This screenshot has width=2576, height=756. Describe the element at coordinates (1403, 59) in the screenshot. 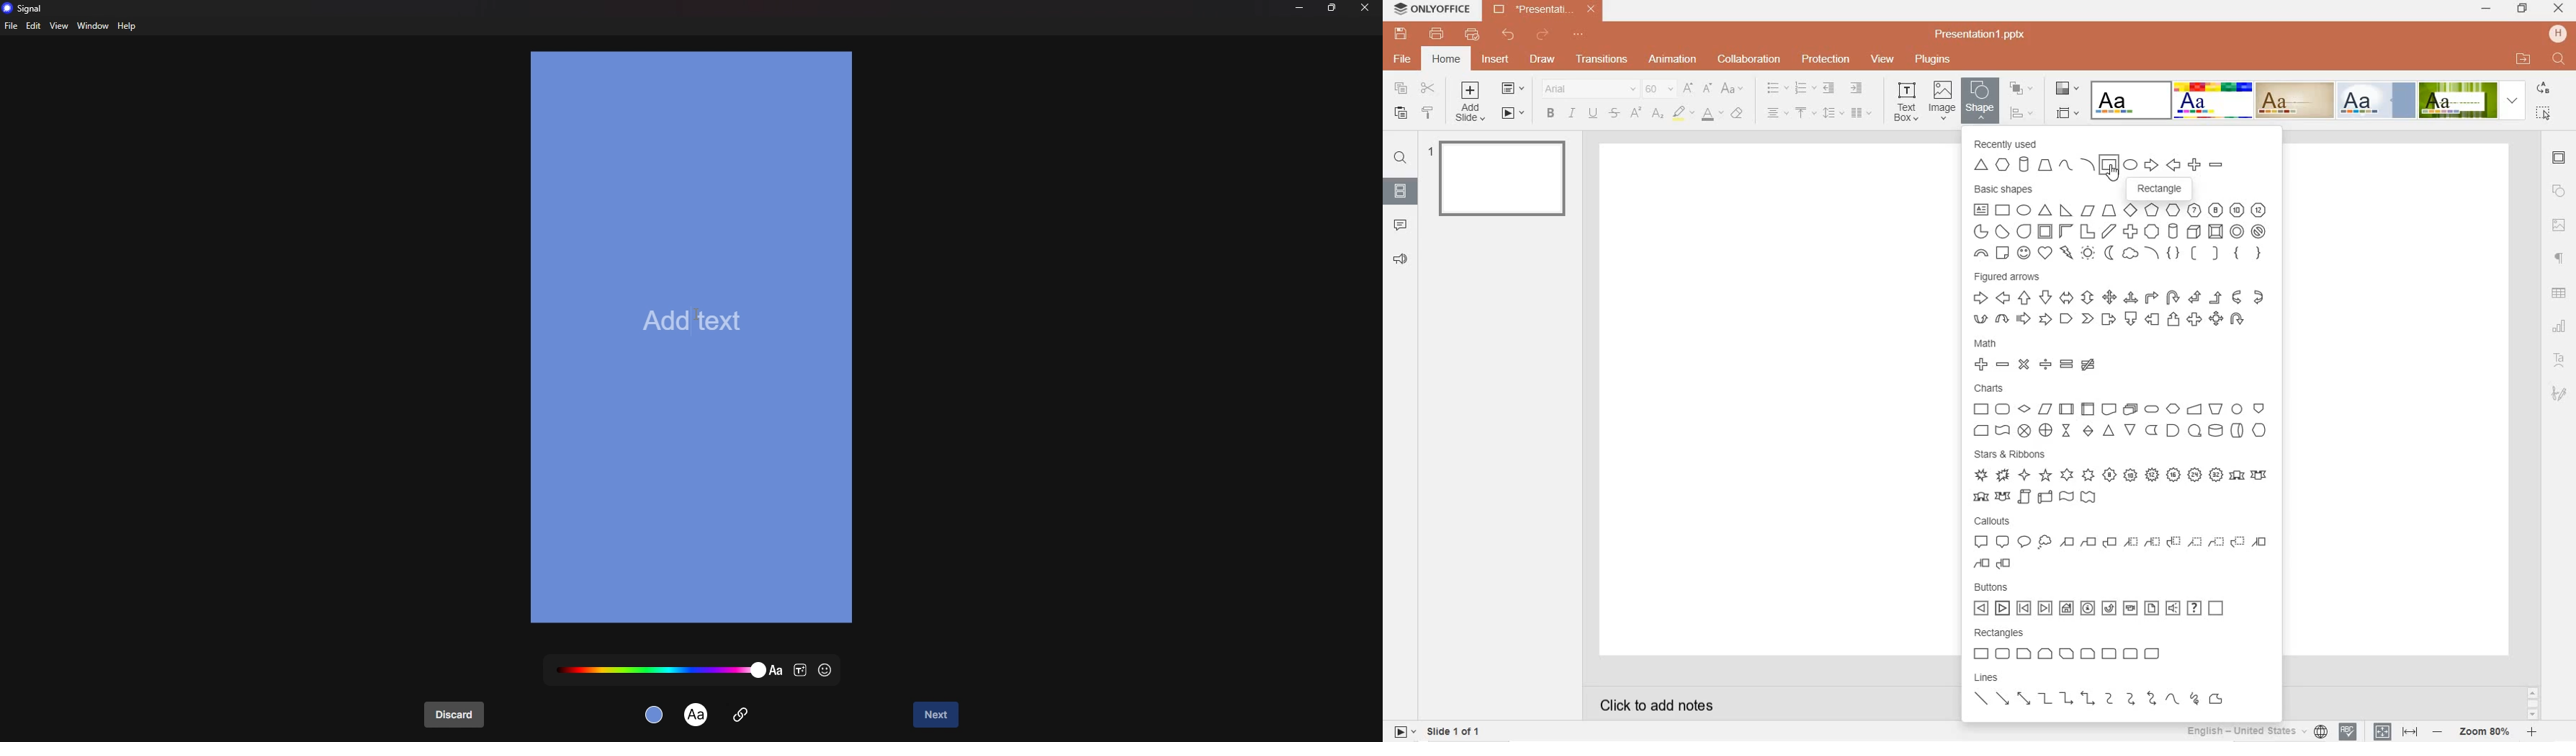

I see `file` at that location.